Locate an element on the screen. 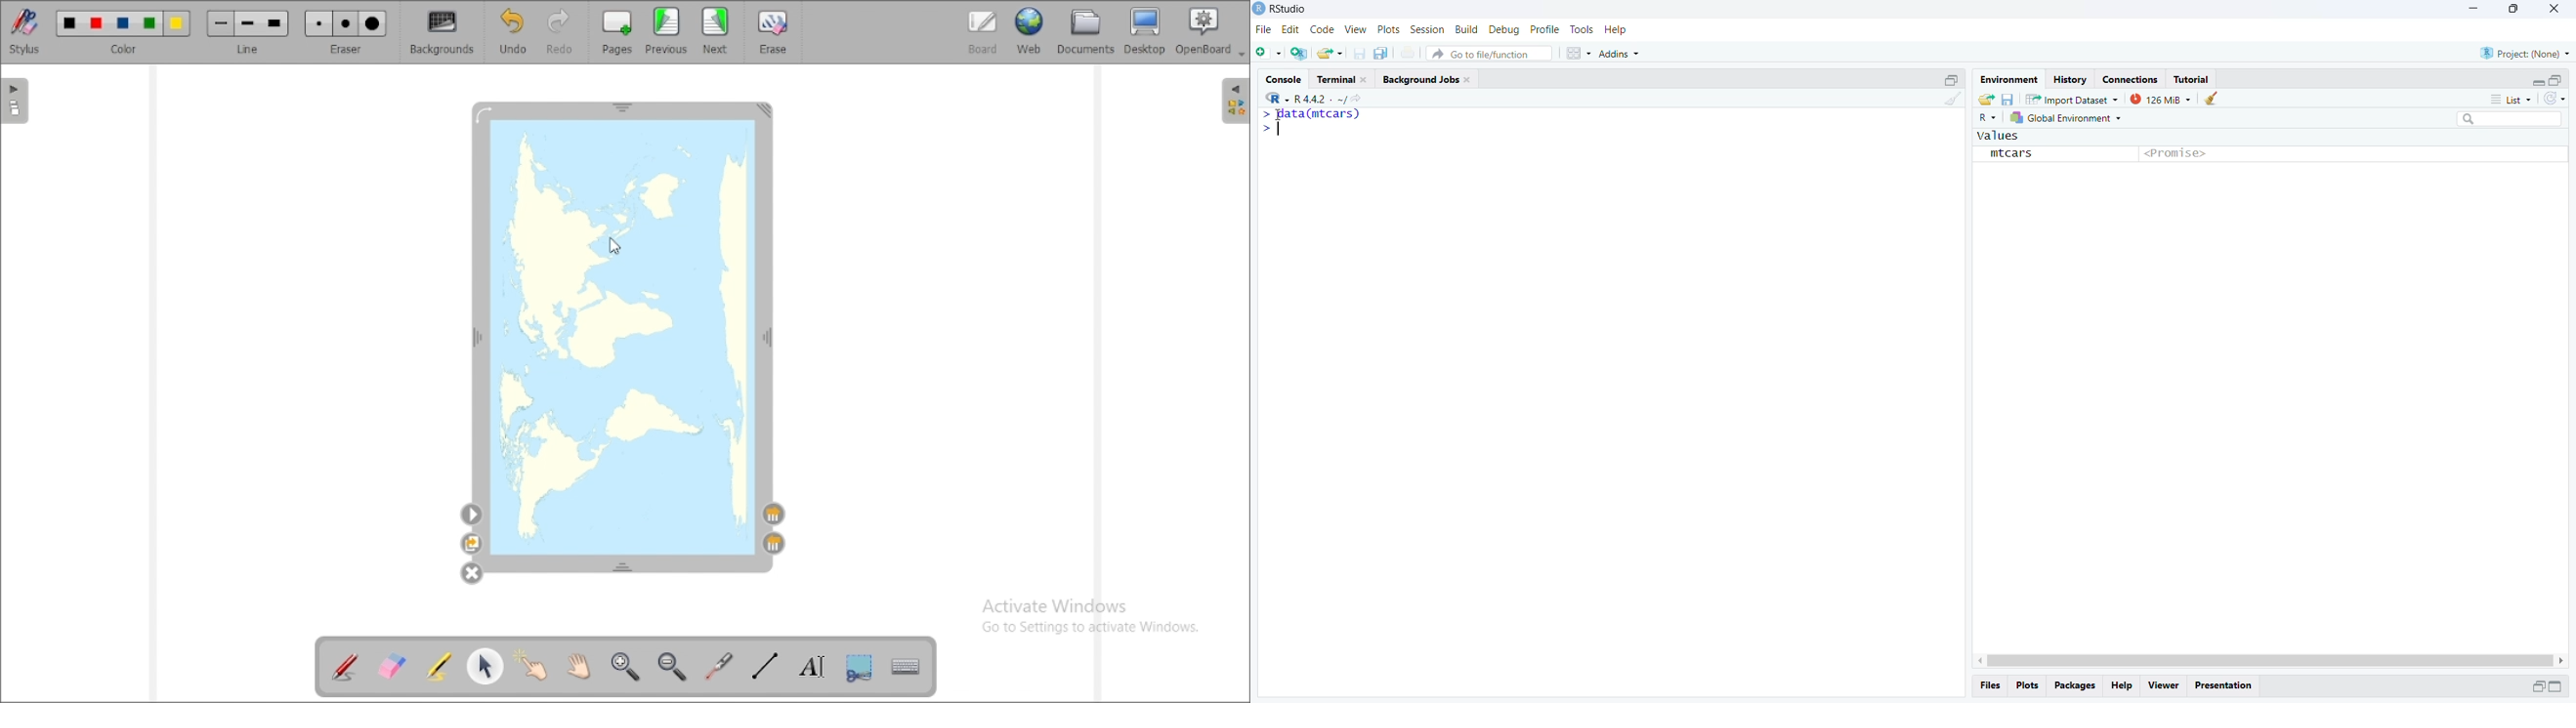 Image resolution: width=2576 pixels, height=728 pixels. minimize is located at coordinates (2556, 686).